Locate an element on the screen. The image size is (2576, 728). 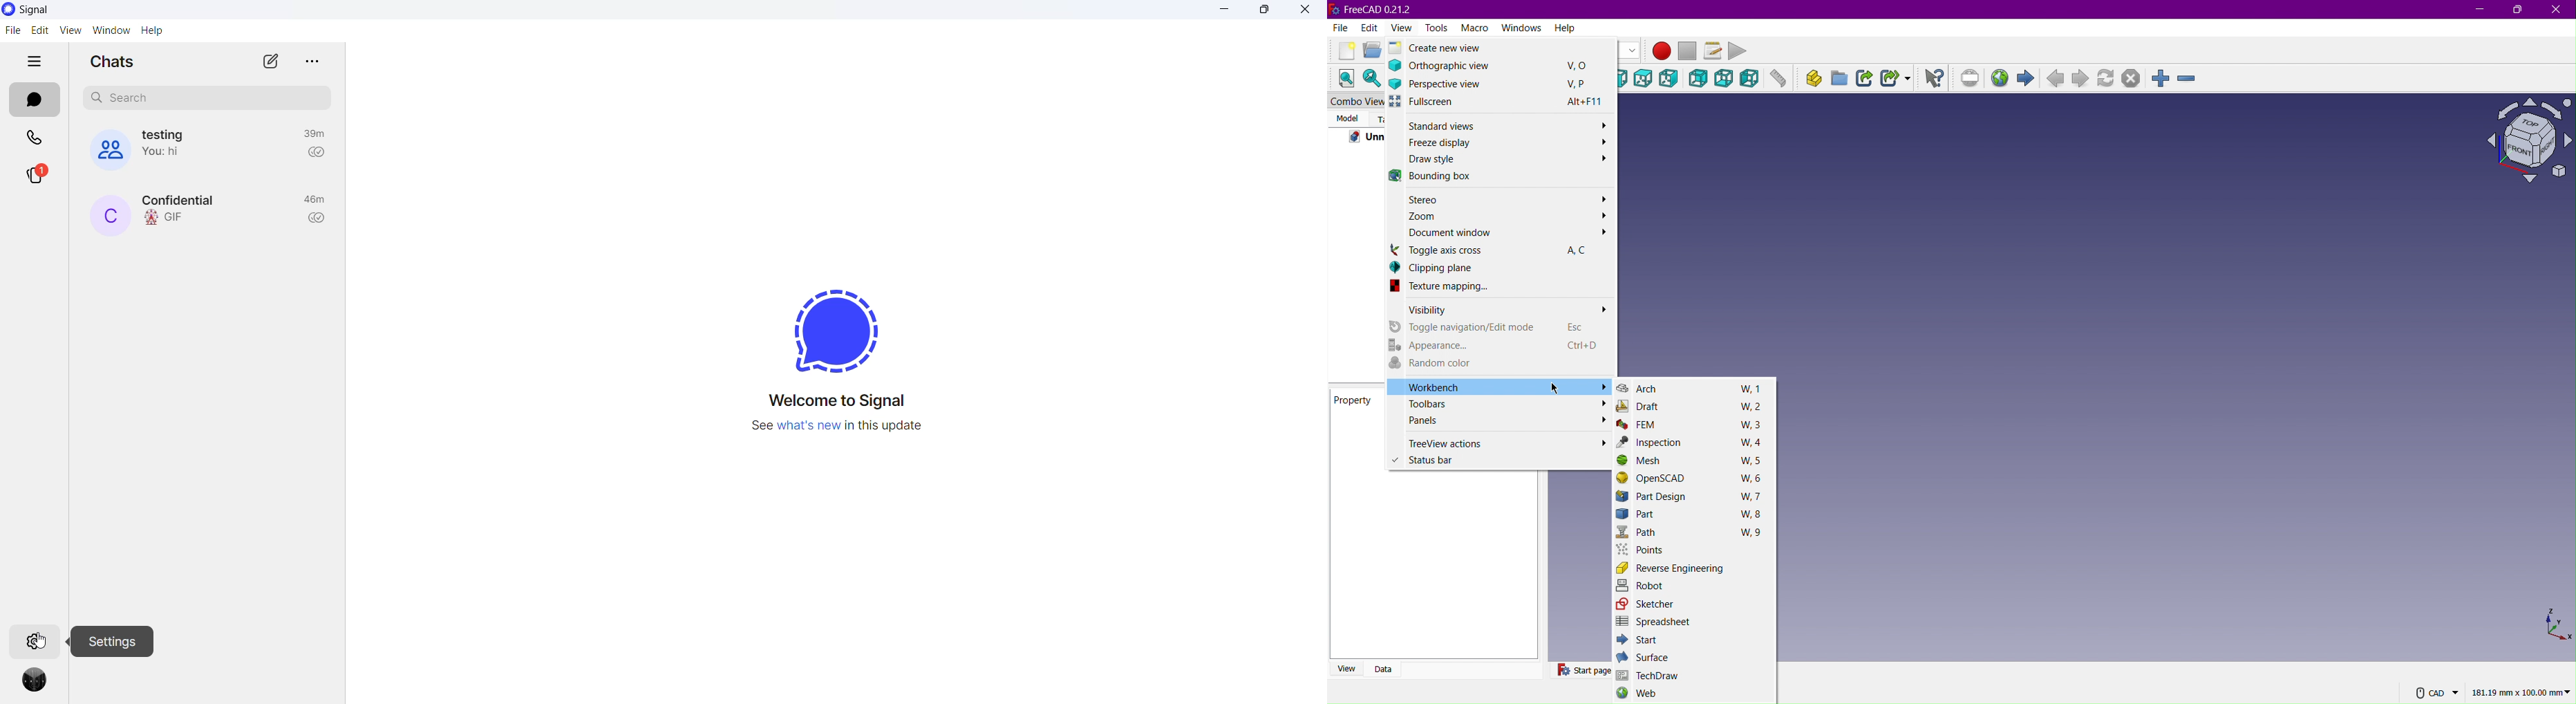
Stop macro recording is located at coordinates (1688, 51).